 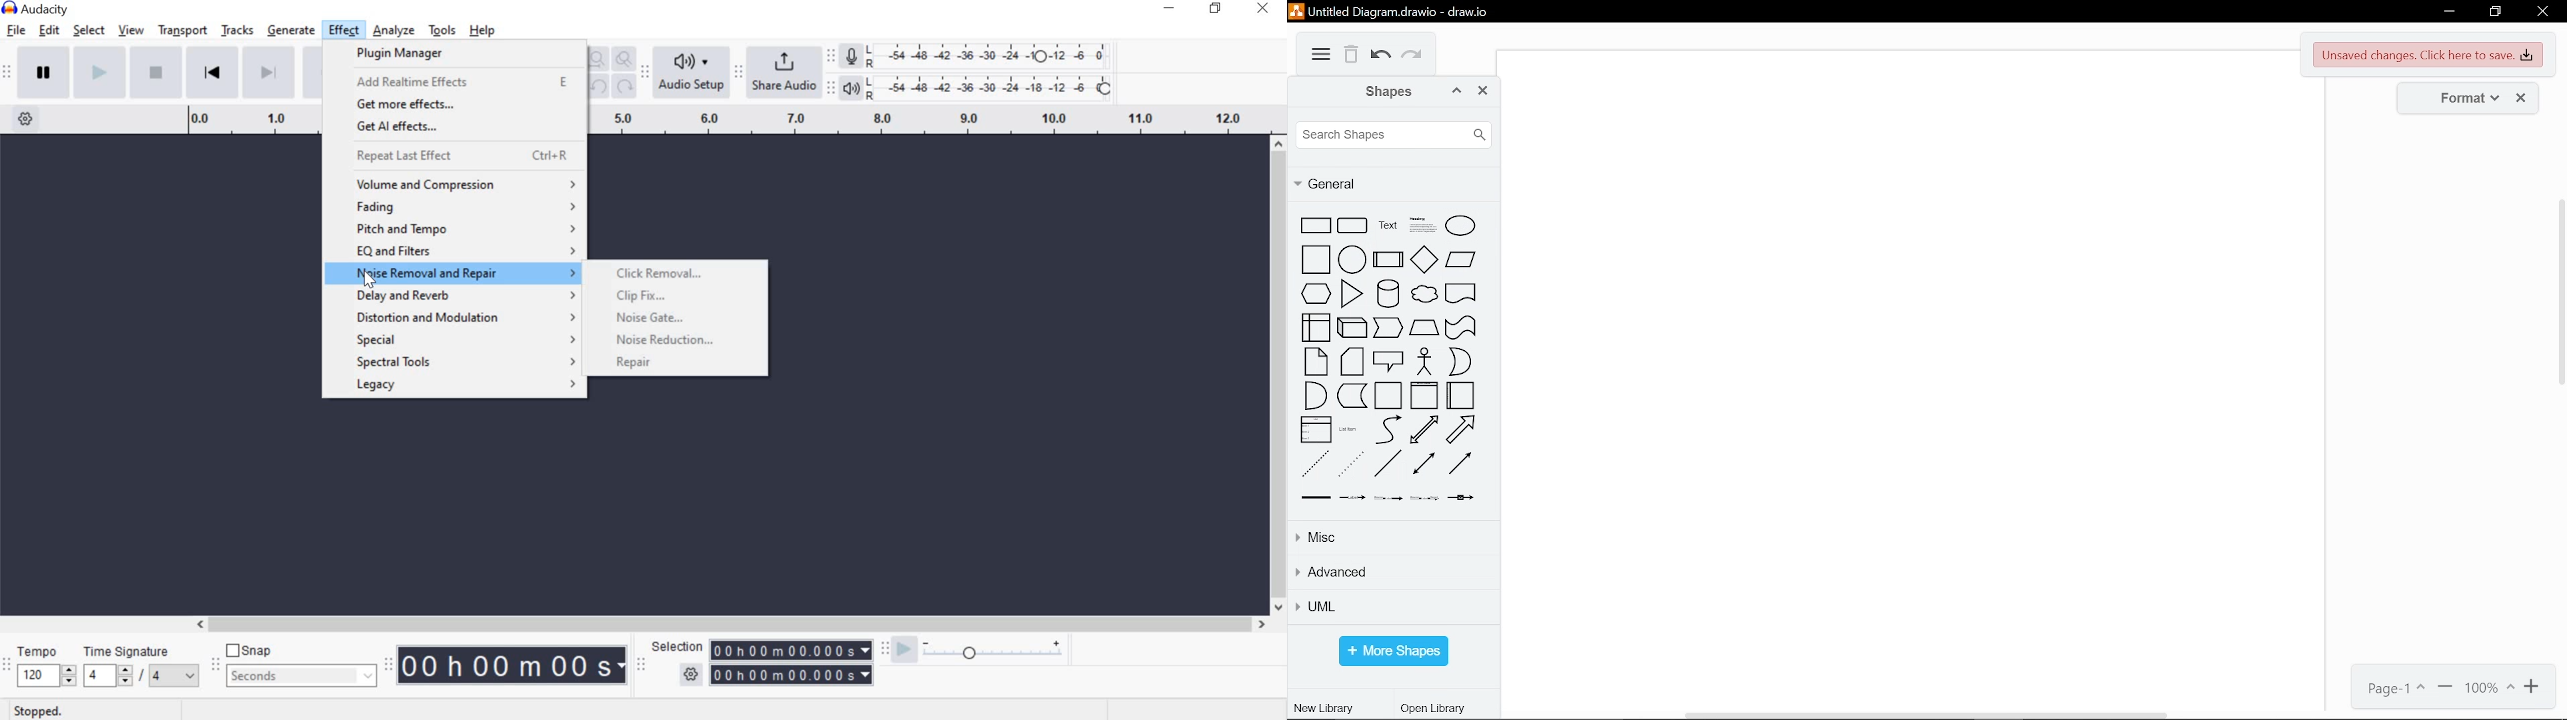 I want to click on link, so click(x=1317, y=497).